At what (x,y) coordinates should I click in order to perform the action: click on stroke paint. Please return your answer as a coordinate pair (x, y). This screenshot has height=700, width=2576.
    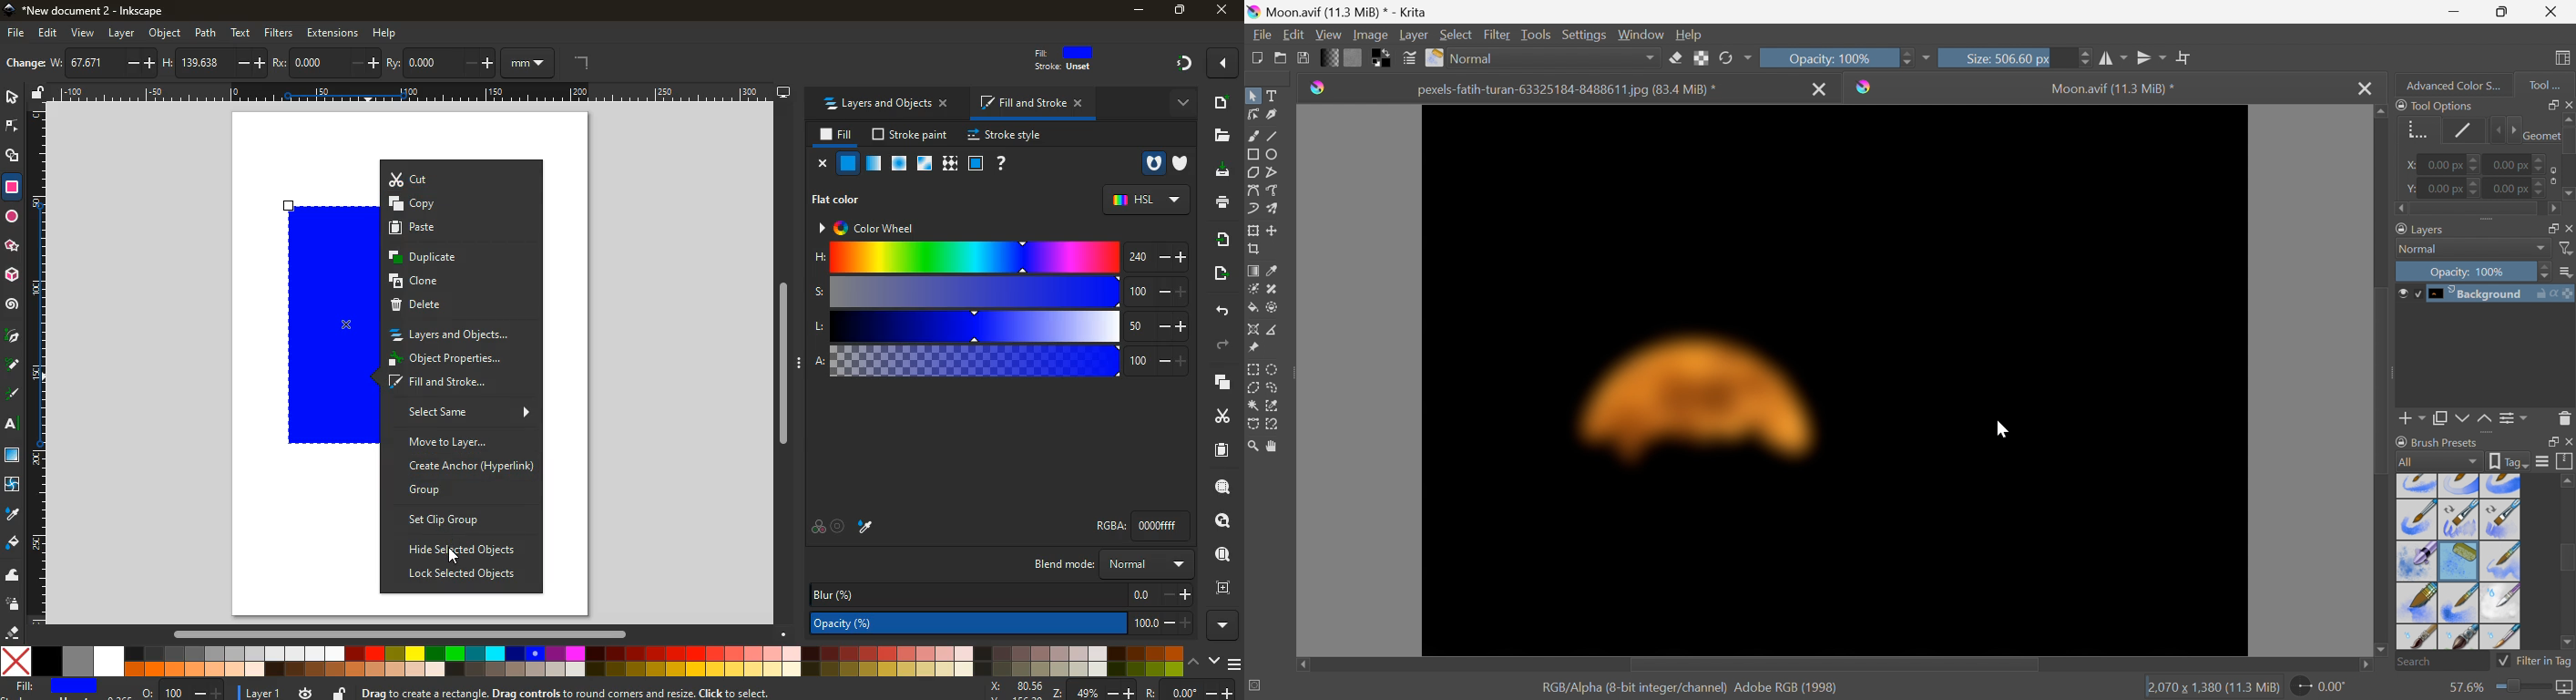
    Looking at the image, I should click on (913, 134).